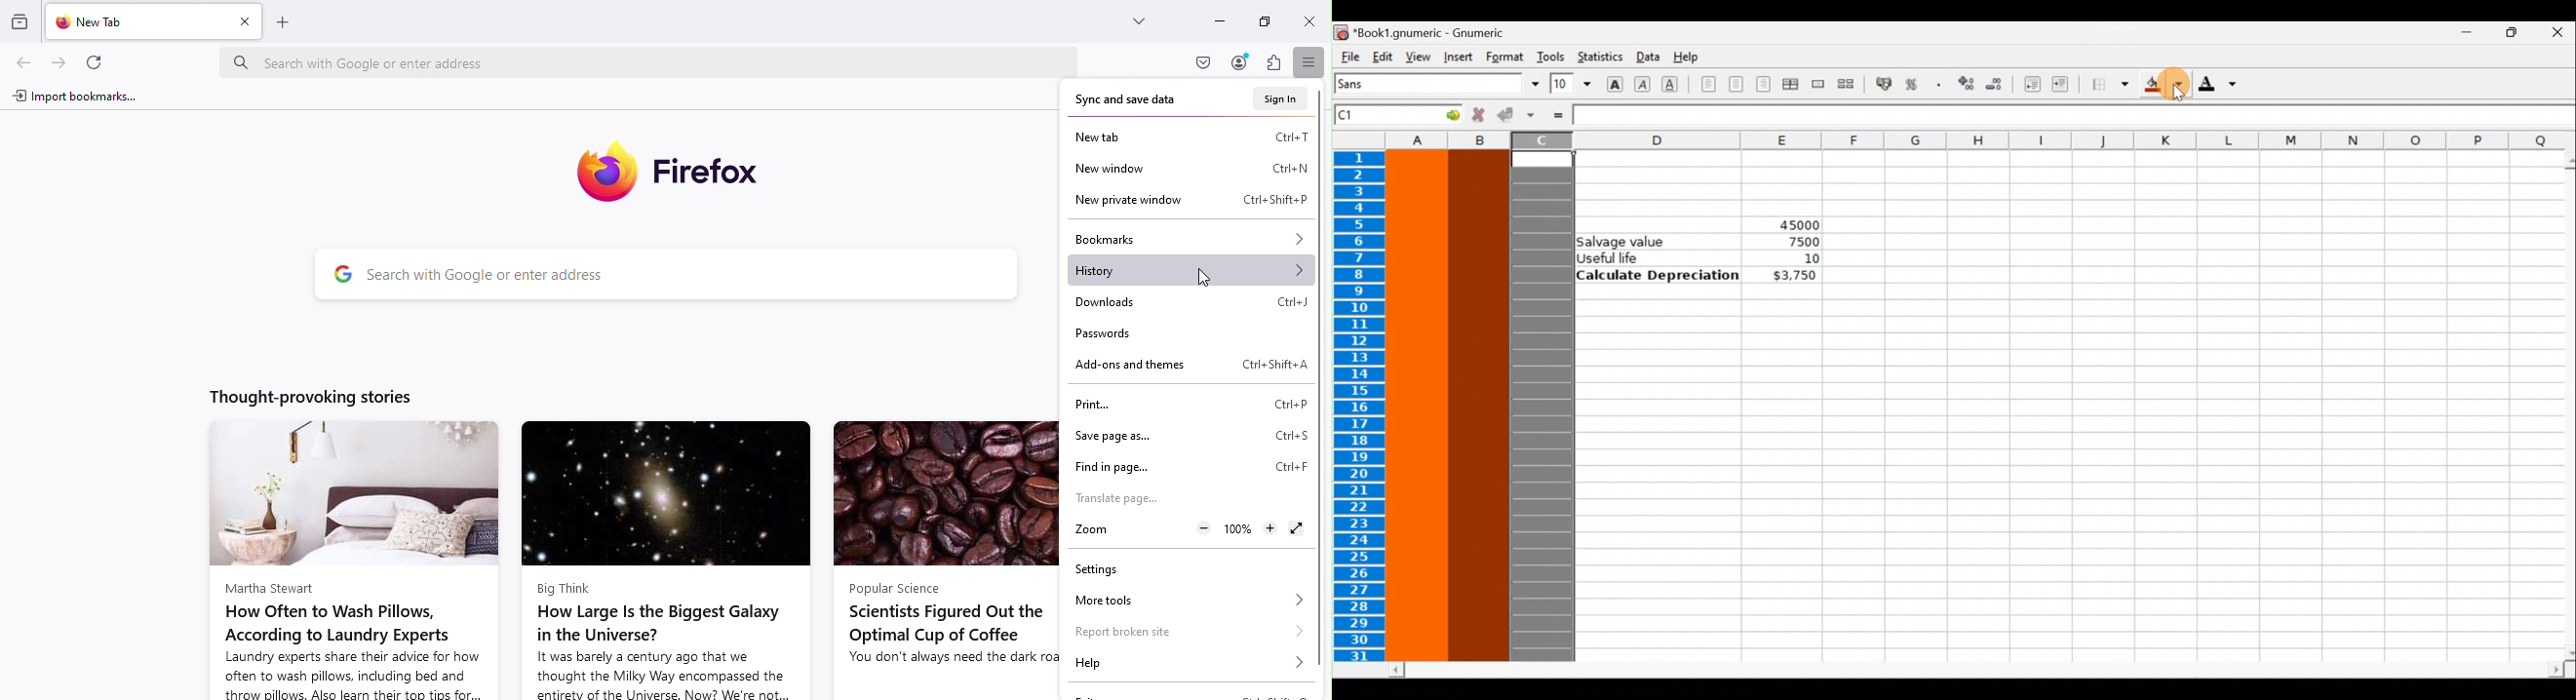  Describe the element at coordinates (1479, 403) in the screenshot. I see `Selected Column B highlighted with color` at that location.